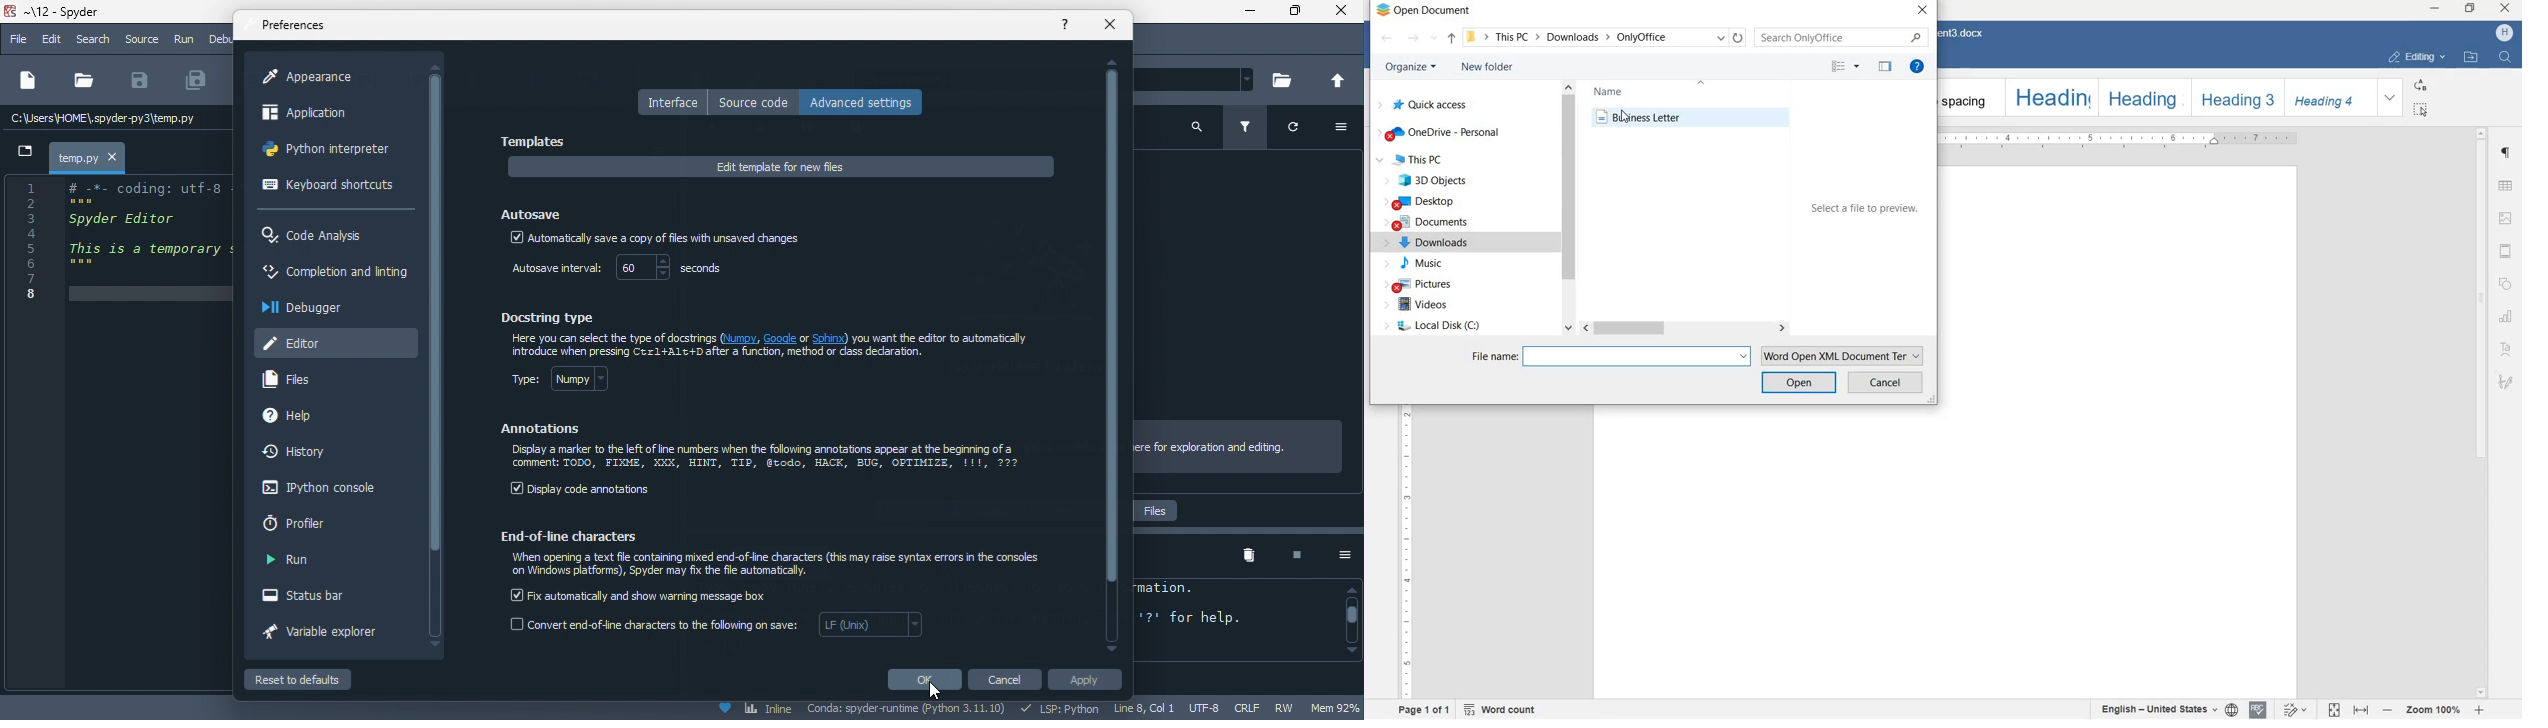  I want to click on advanced settings, so click(867, 101).